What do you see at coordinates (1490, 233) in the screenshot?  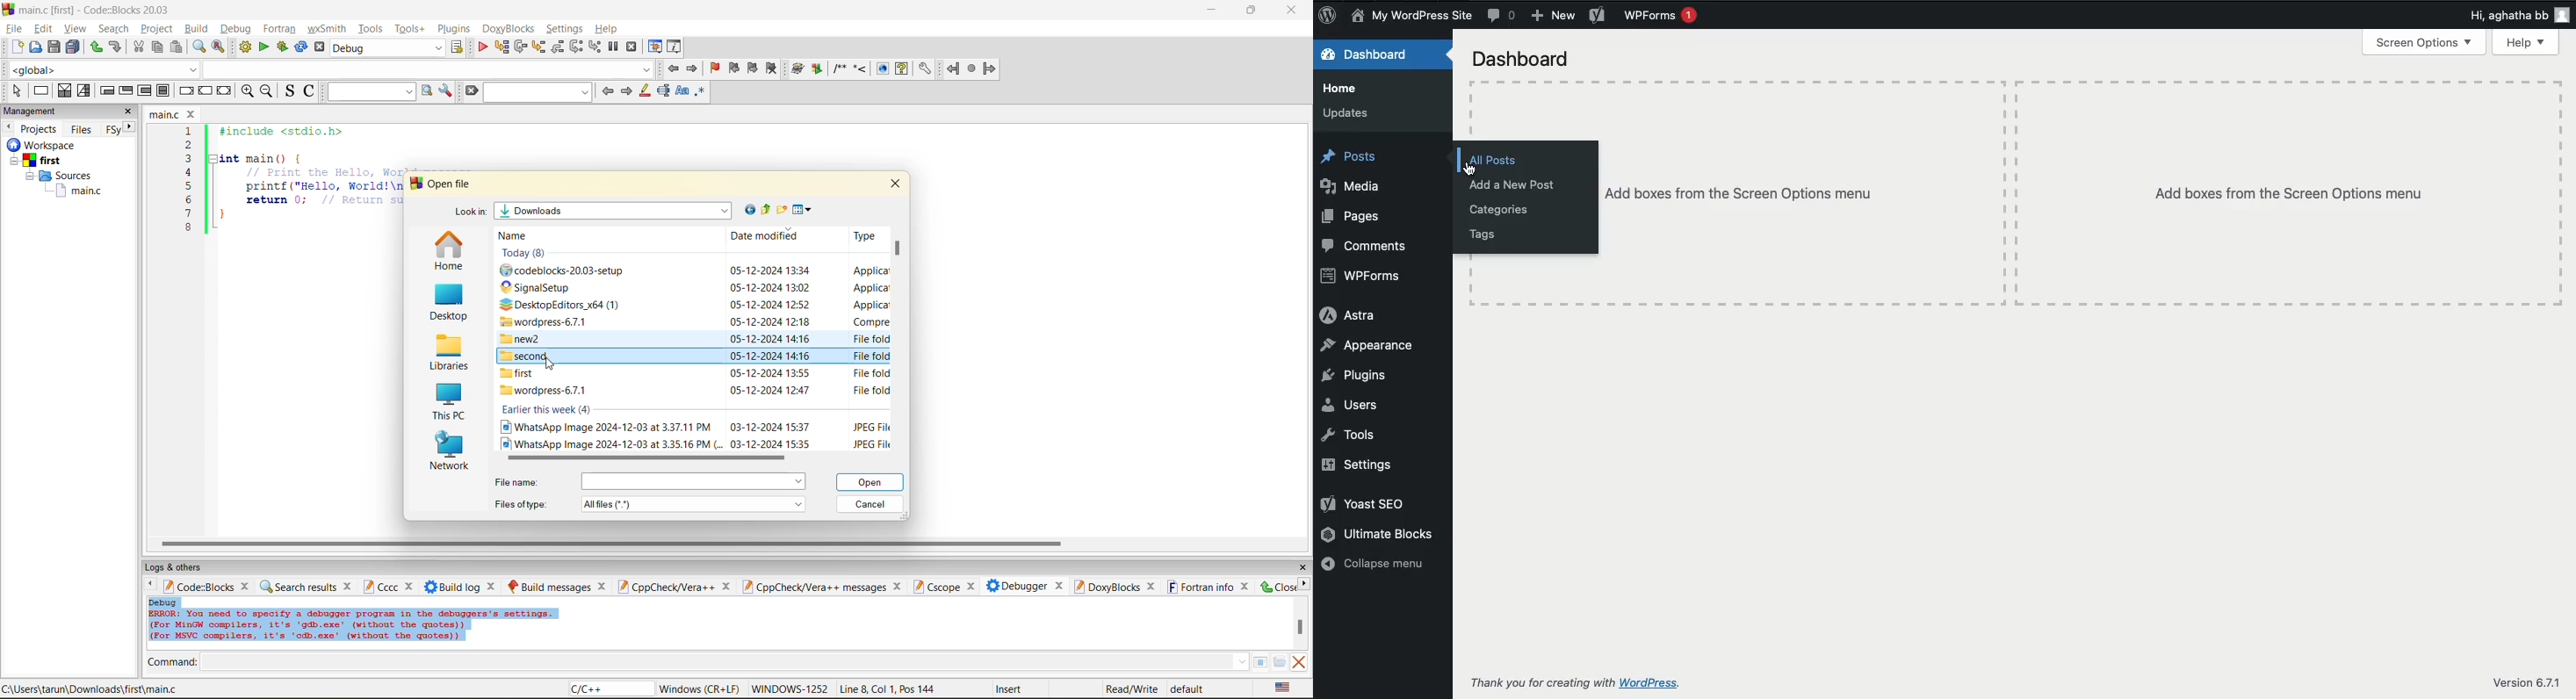 I see `Tags` at bounding box center [1490, 233].